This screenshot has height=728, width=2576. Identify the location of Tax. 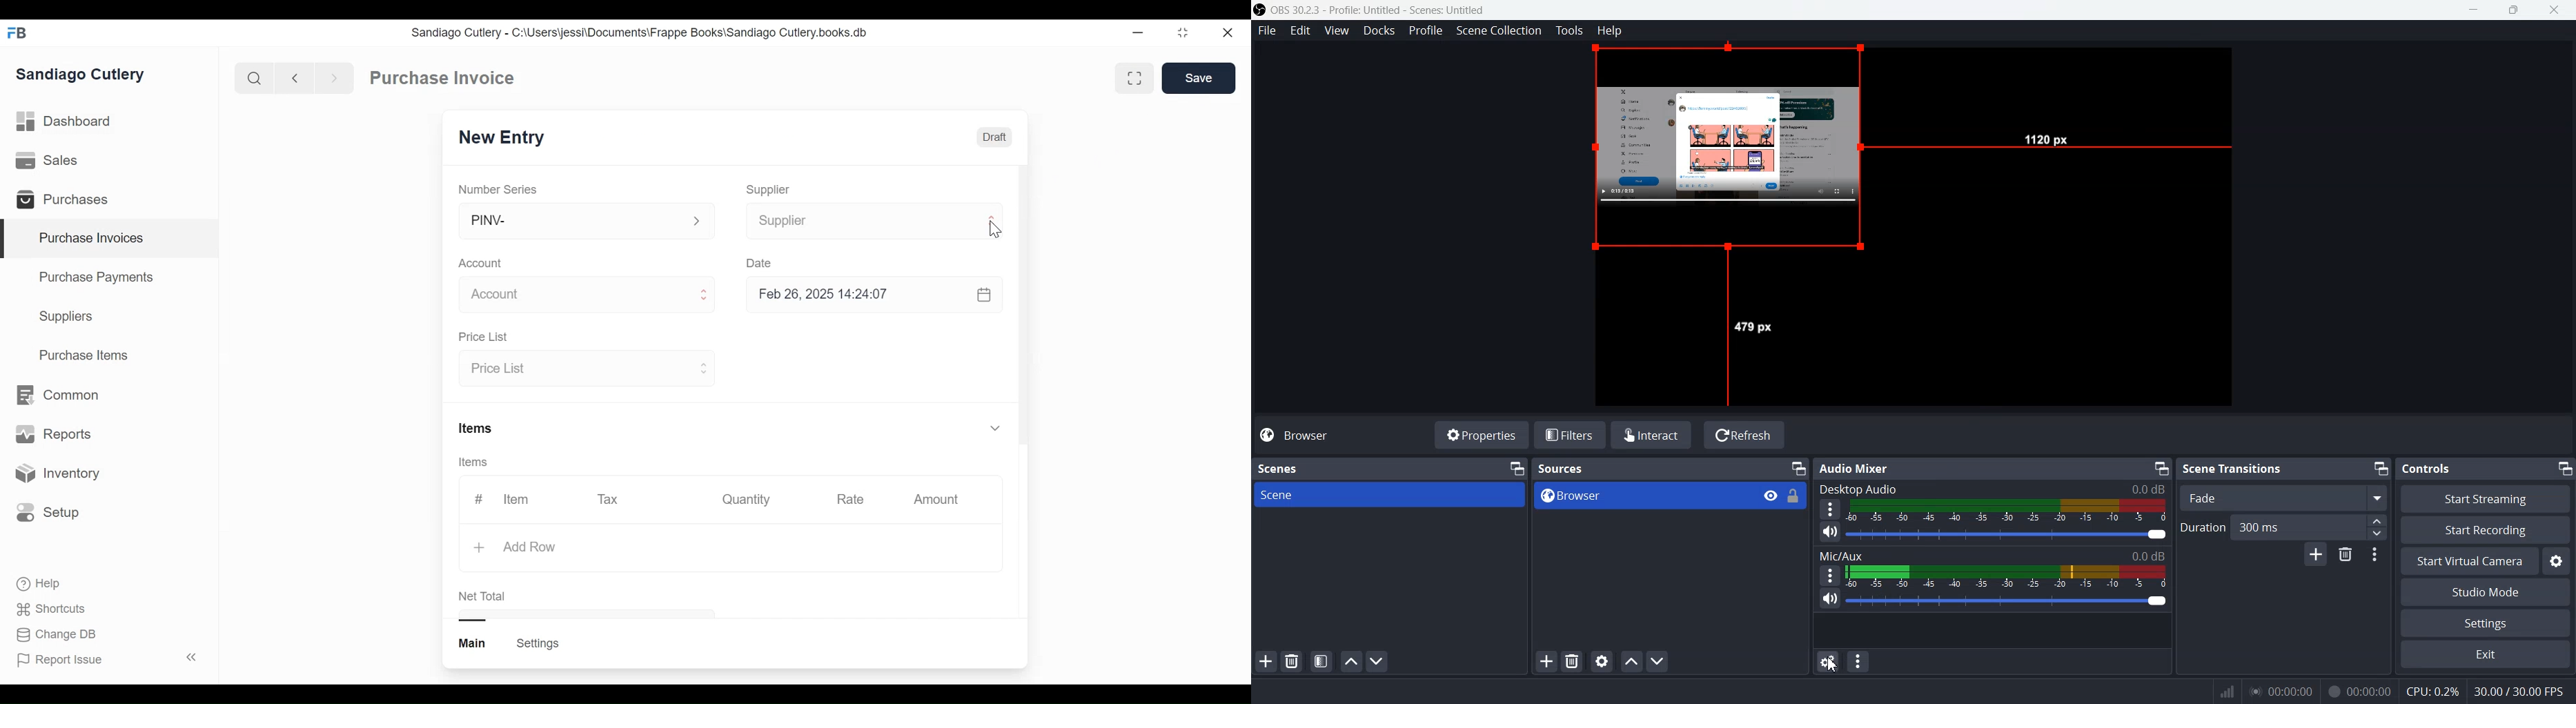
(610, 498).